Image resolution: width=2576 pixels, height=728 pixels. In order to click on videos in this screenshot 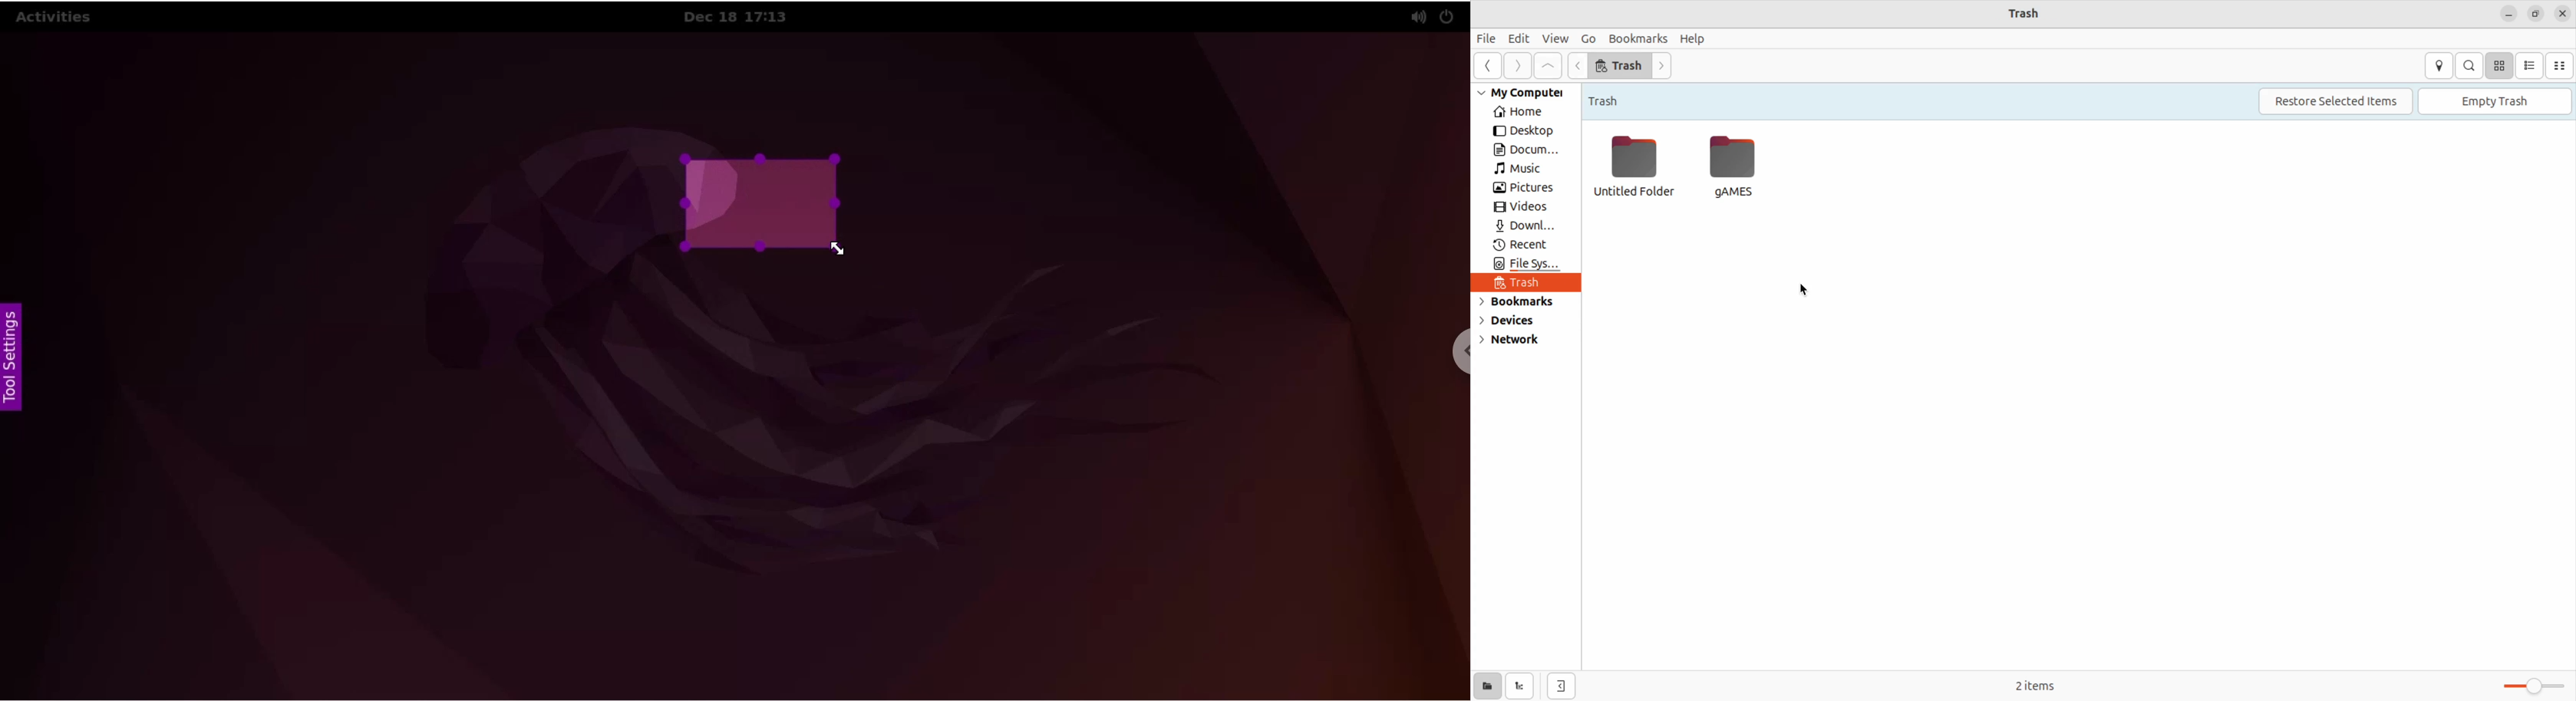, I will do `click(1522, 208)`.